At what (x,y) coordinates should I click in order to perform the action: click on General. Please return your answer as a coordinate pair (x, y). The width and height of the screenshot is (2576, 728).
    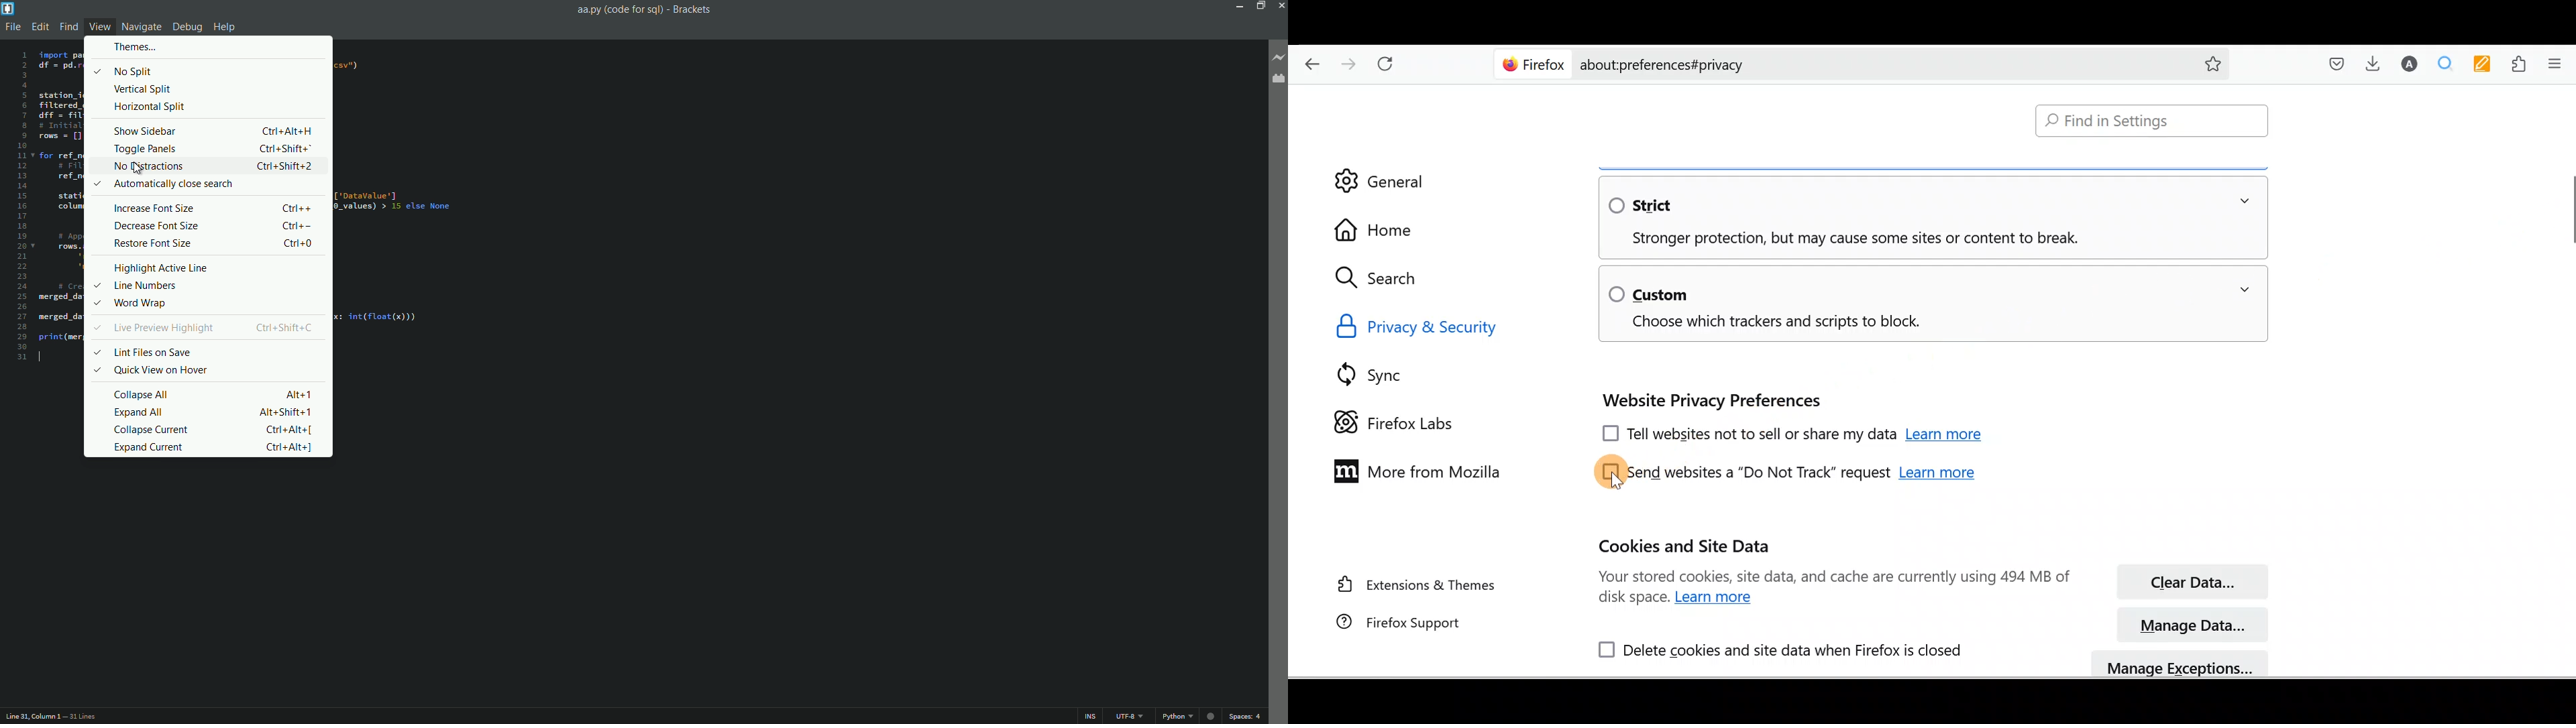
    Looking at the image, I should click on (1398, 178).